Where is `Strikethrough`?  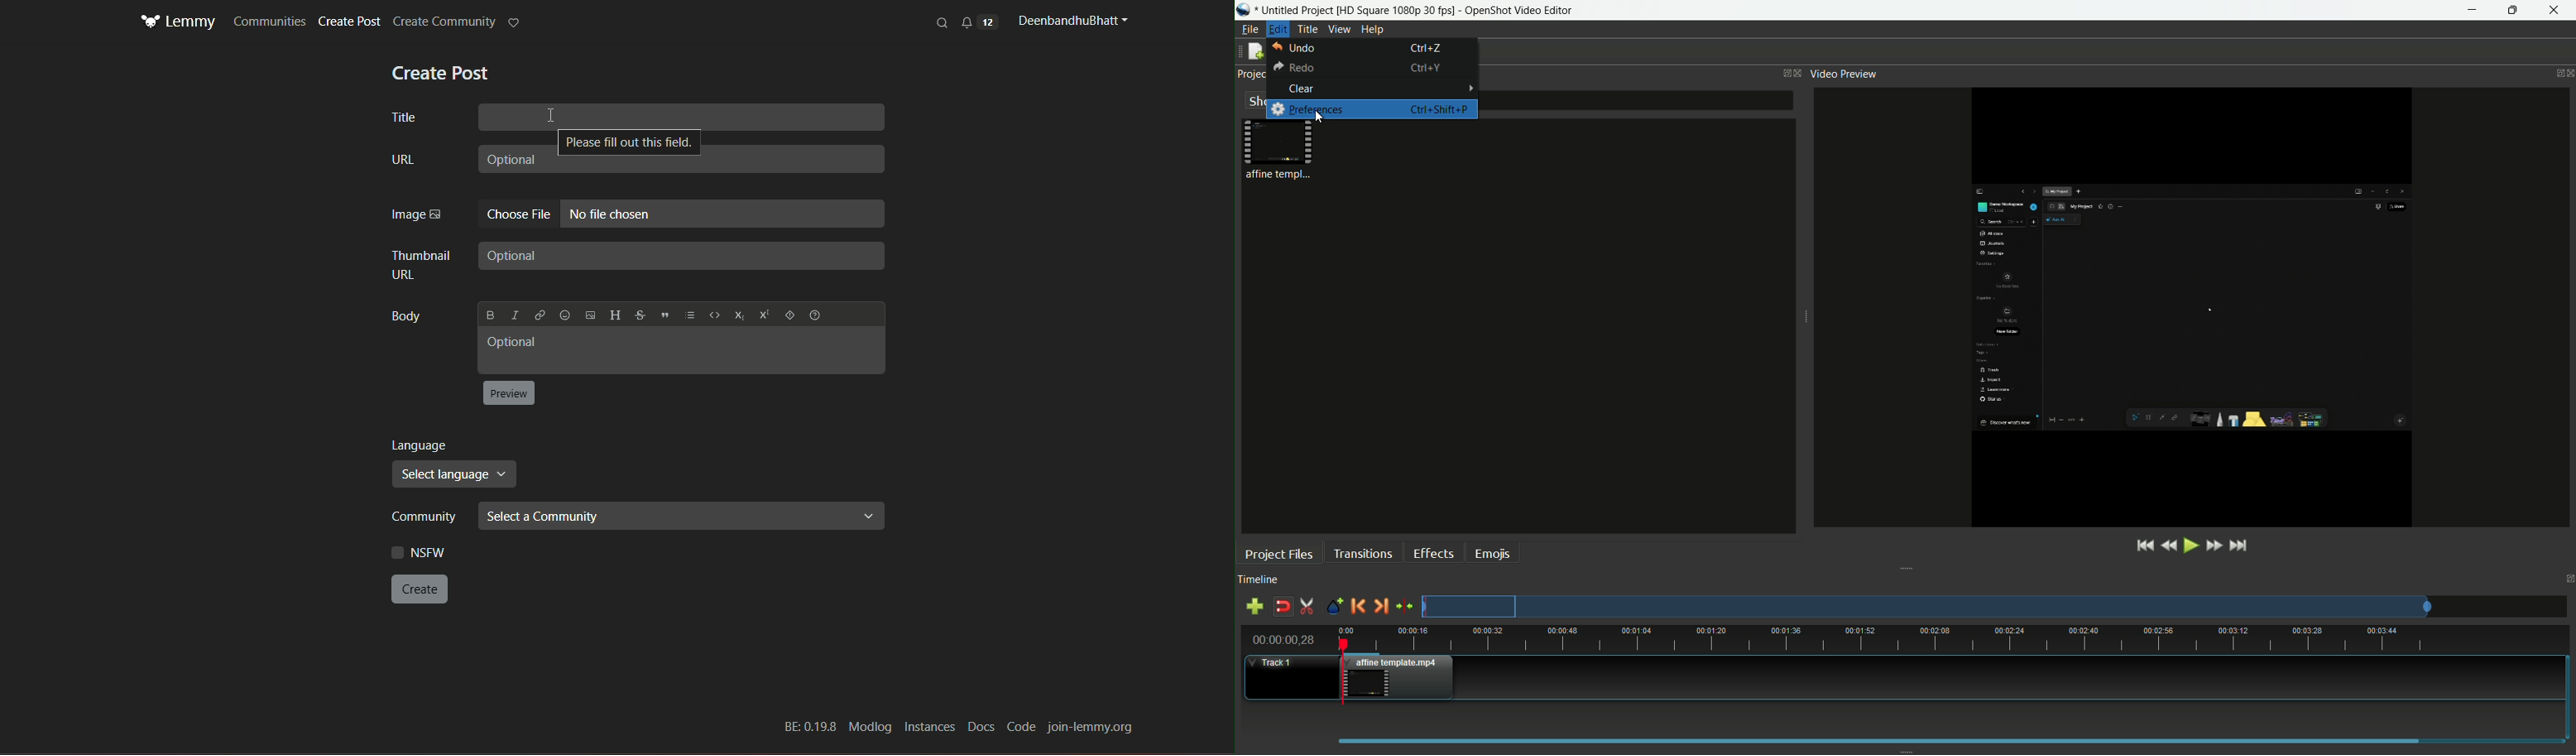
Strikethrough is located at coordinates (638, 314).